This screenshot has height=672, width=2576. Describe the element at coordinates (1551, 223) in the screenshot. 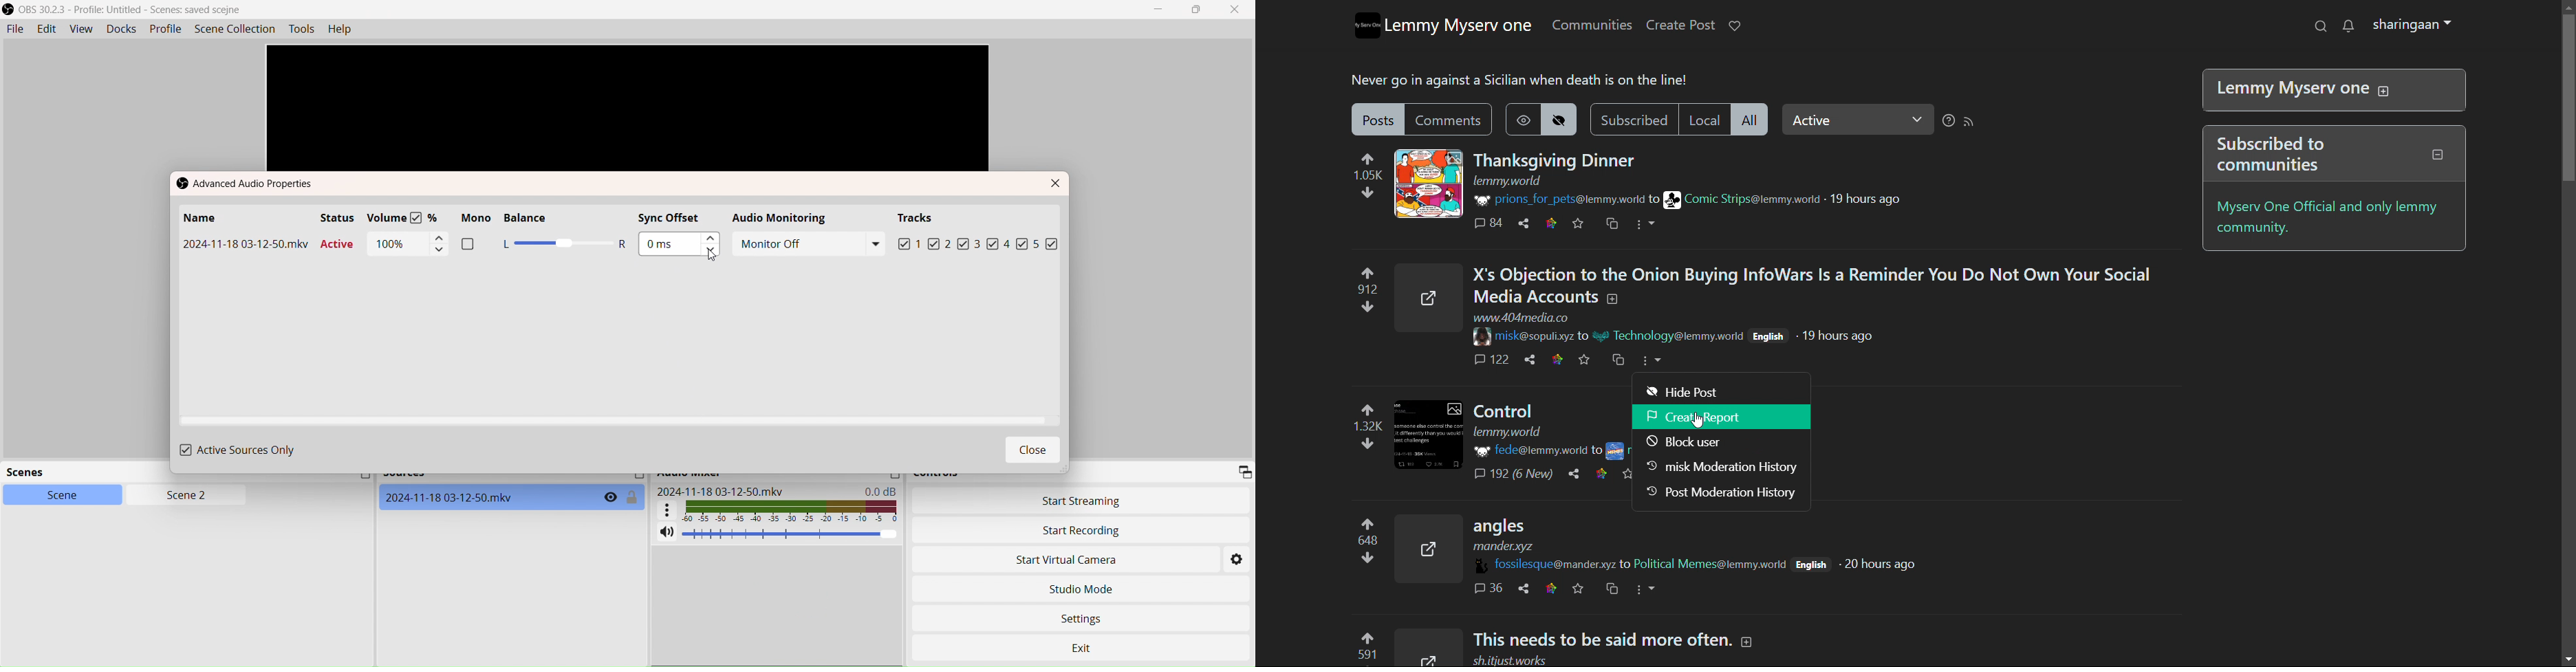

I see `link` at that location.